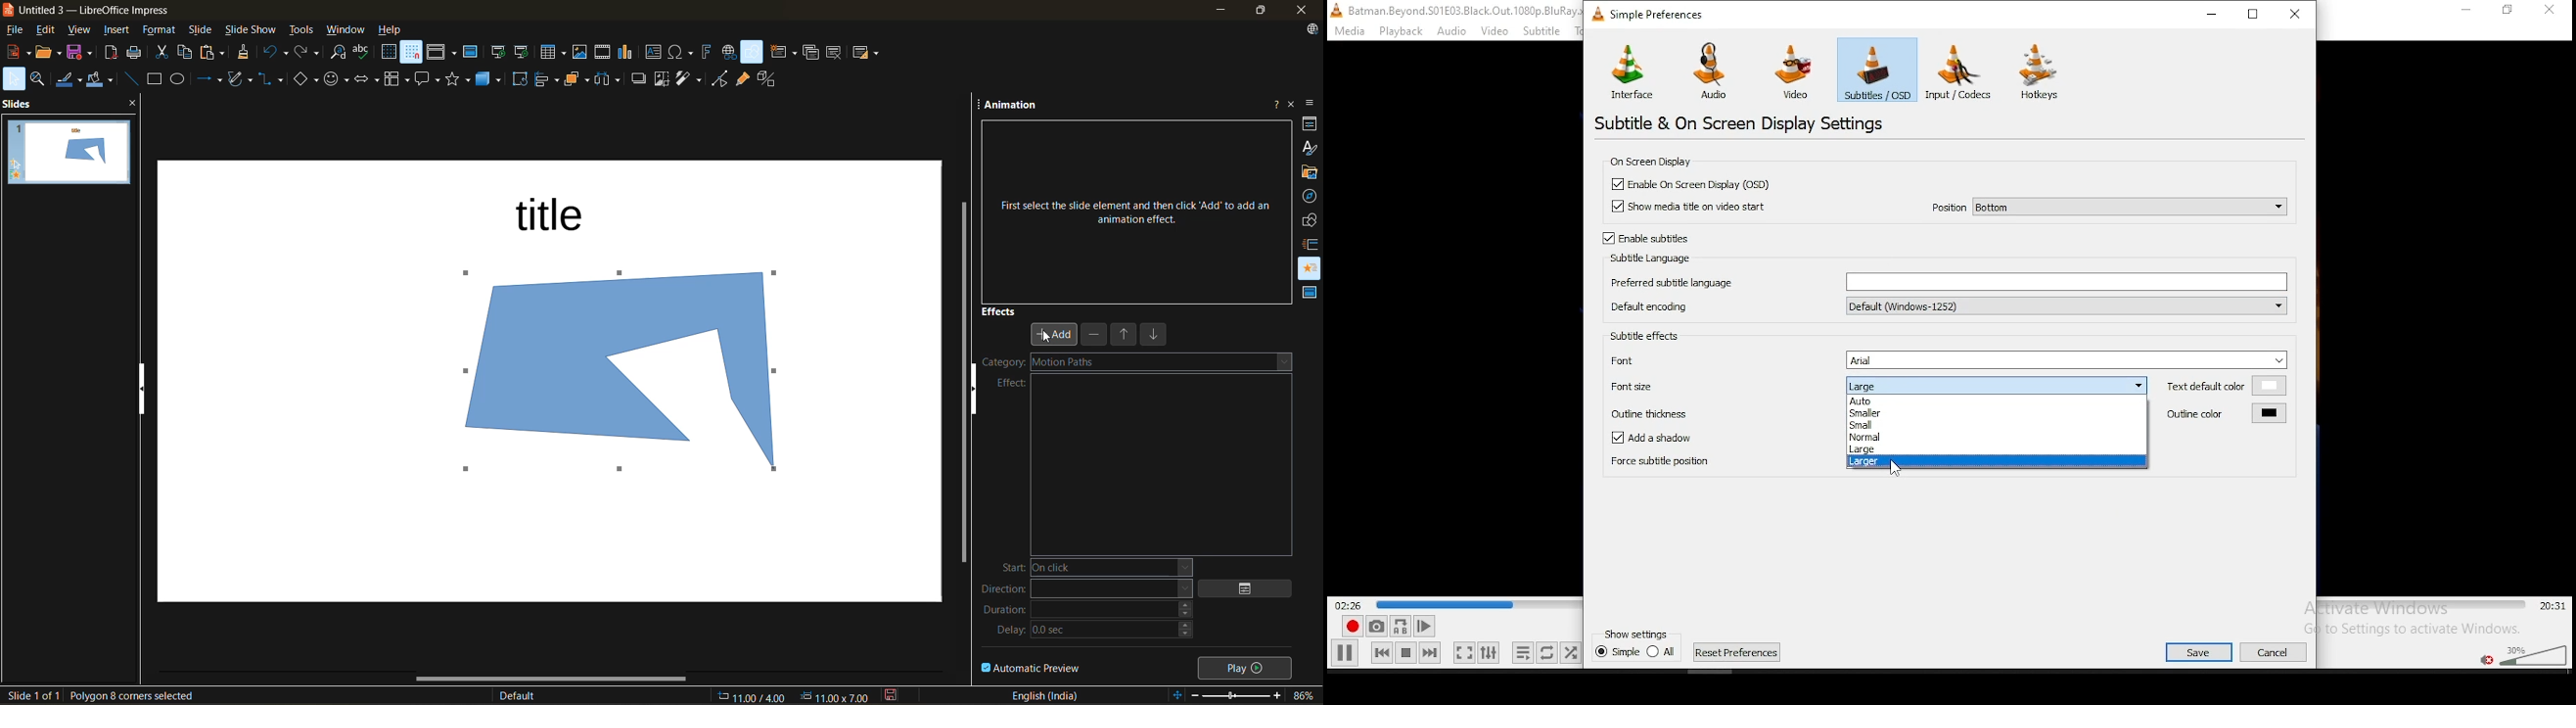 Image resolution: width=2576 pixels, height=728 pixels. I want to click on Next media in playlist, skips forward when held, so click(1429, 653).